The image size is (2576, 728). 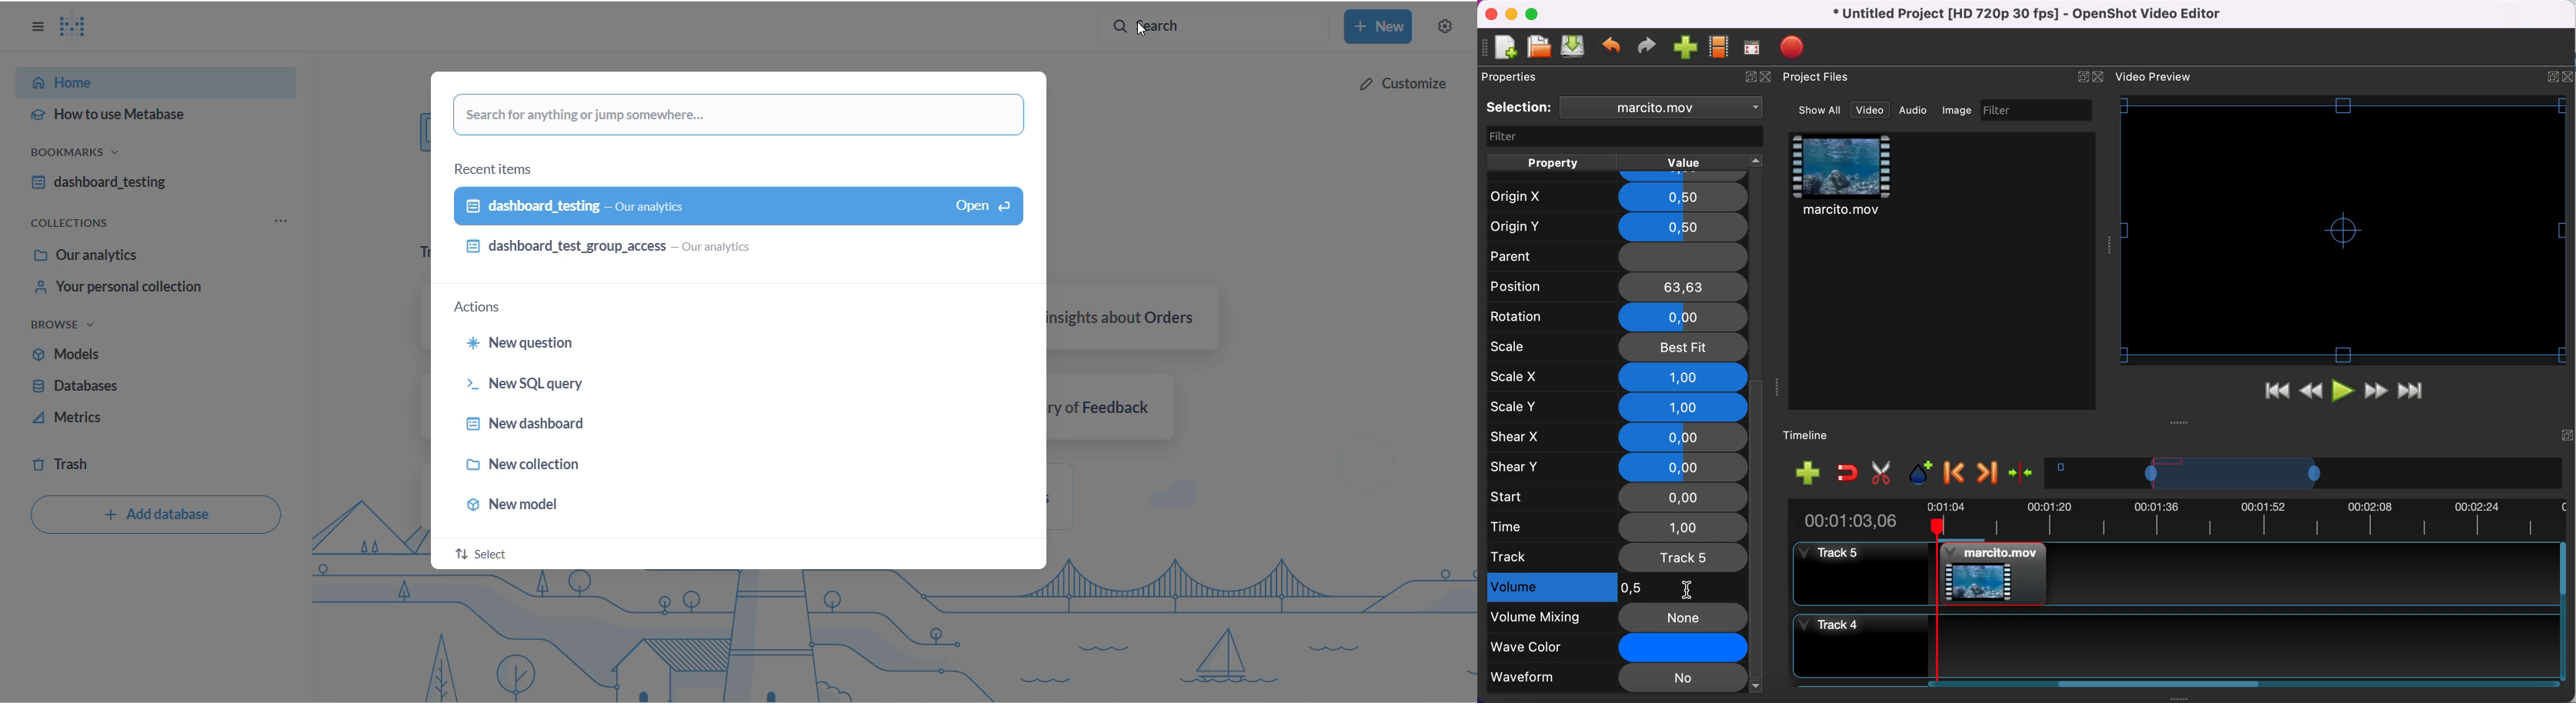 What do you see at coordinates (2277, 394) in the screenshot?
I see `jump to start` at bounding box center [2277, 394].